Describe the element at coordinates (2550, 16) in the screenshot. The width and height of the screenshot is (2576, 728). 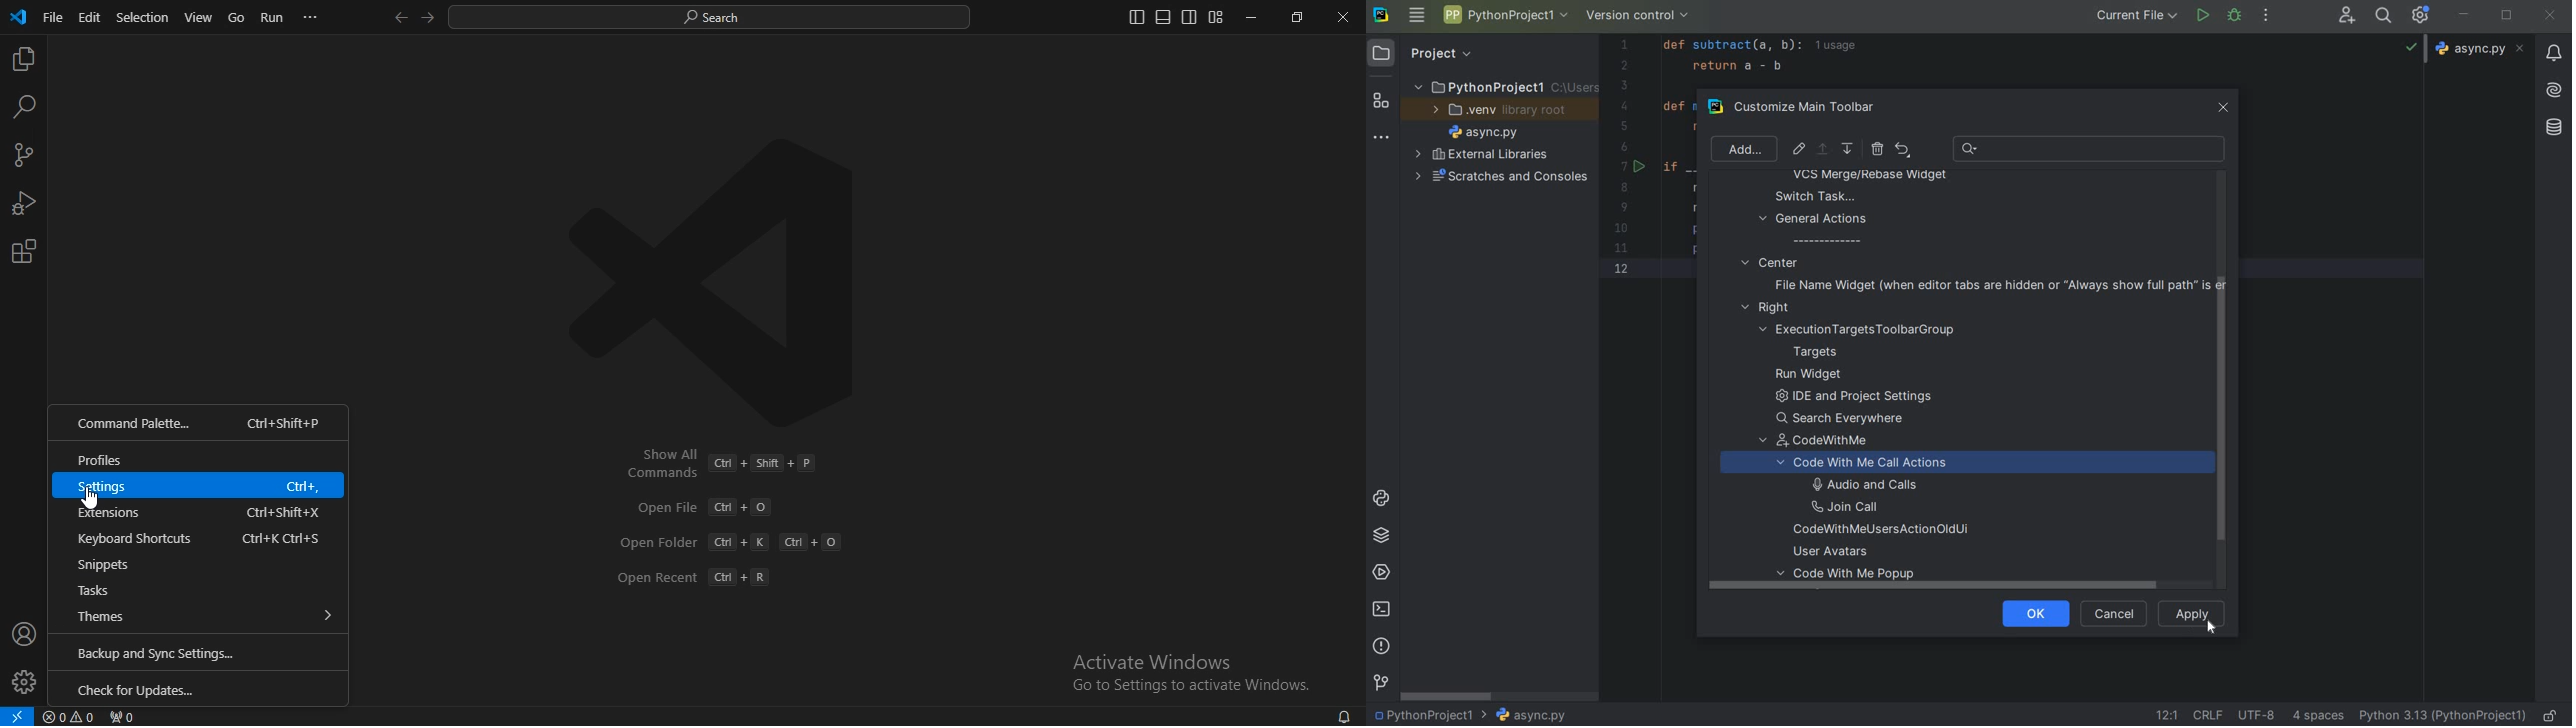
I see `CLOSE` at that location.